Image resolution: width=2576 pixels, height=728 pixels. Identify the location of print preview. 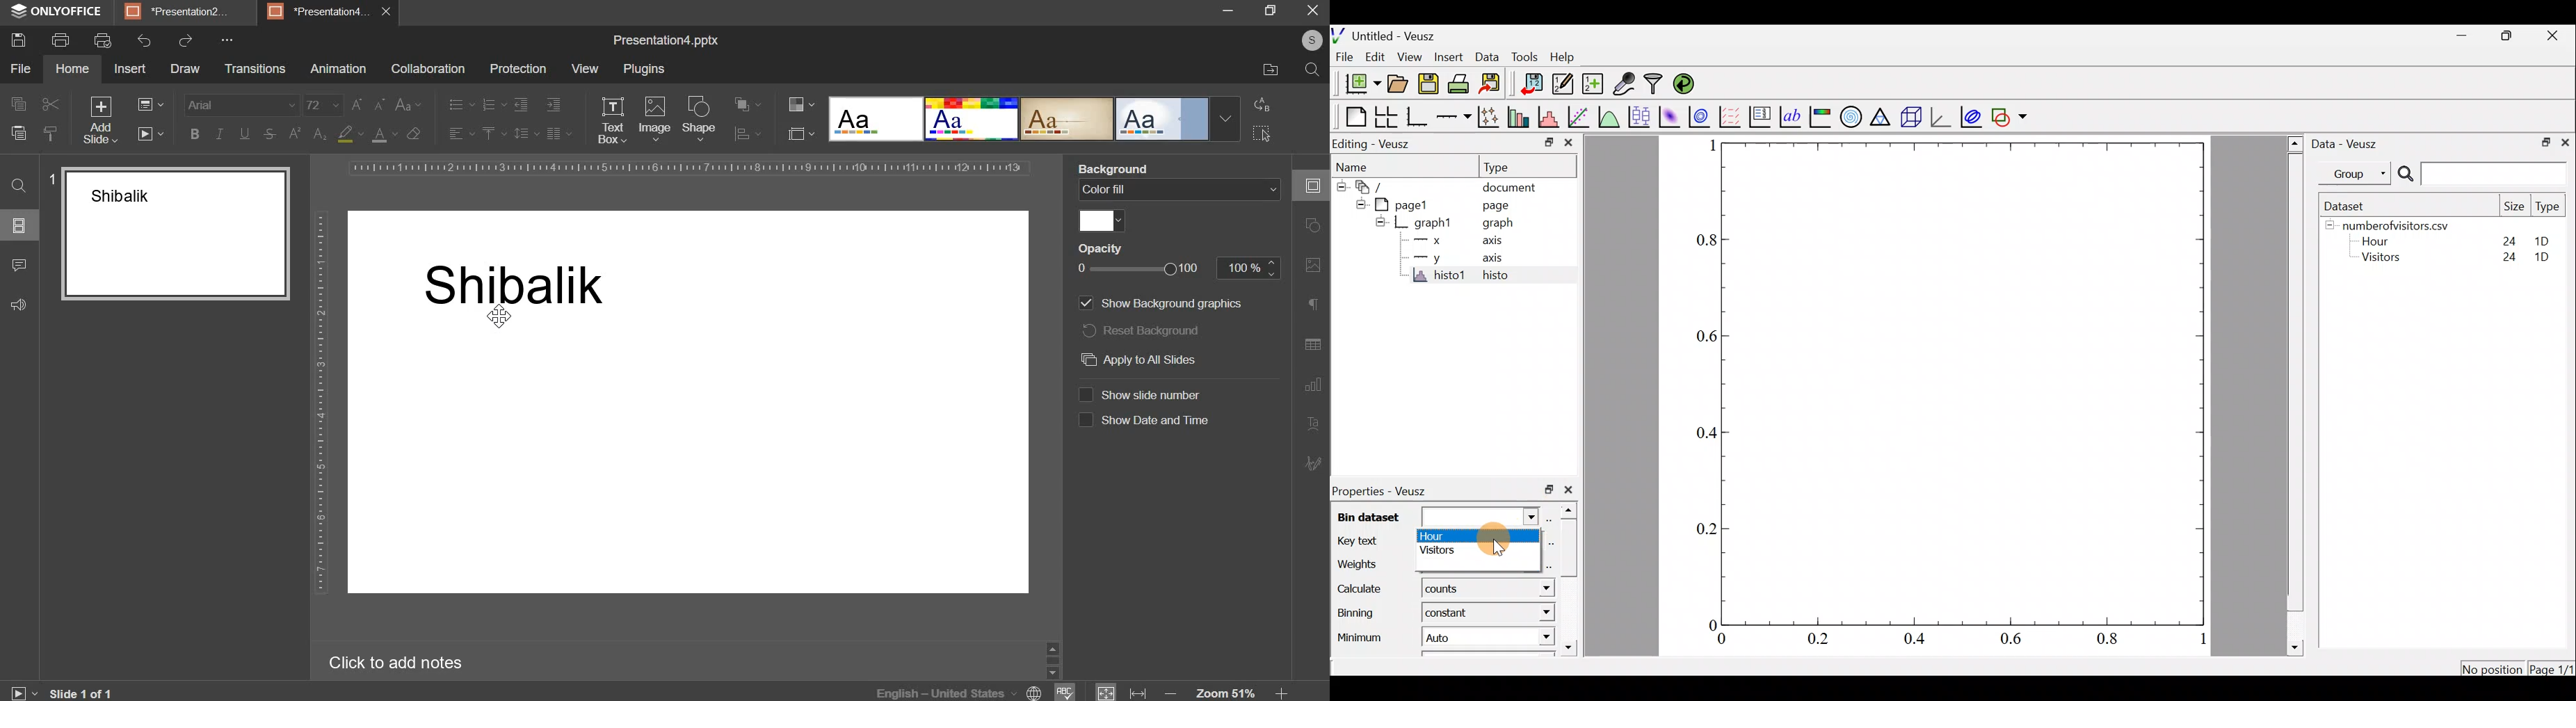
(102, 41).